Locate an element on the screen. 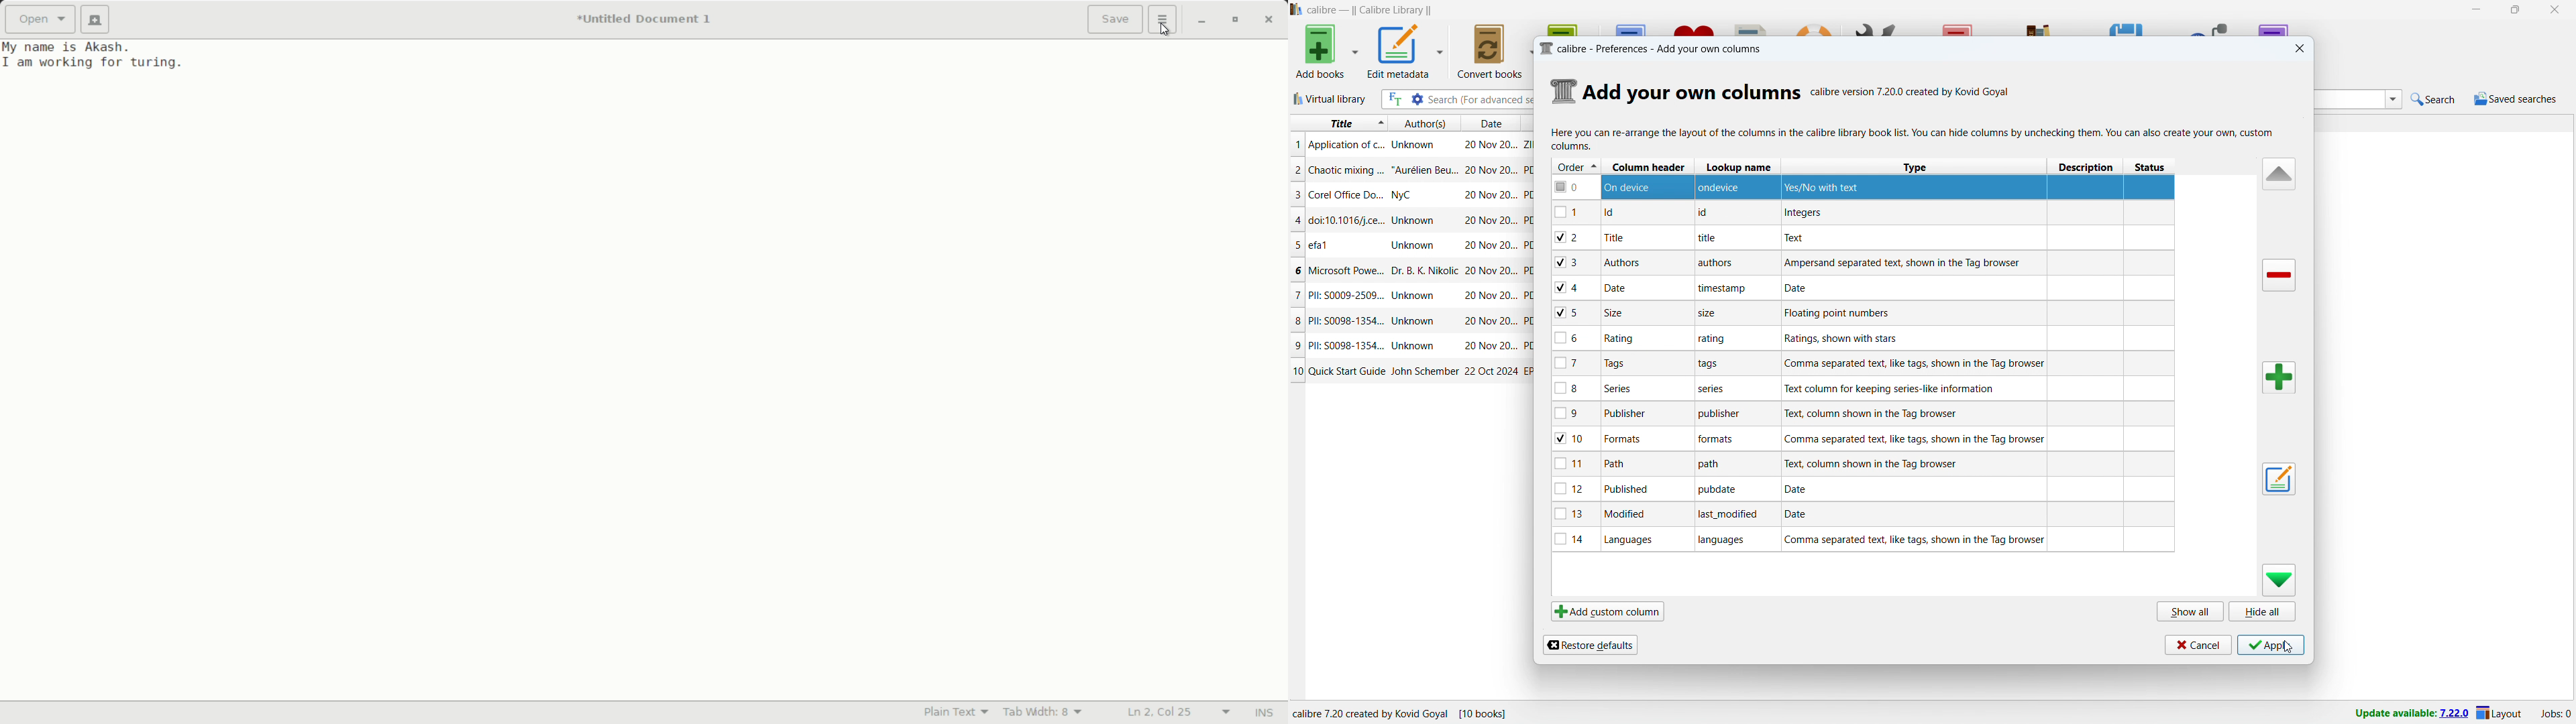 The image size is (2576, 728). cursor is located at coordinates (1168, 32).